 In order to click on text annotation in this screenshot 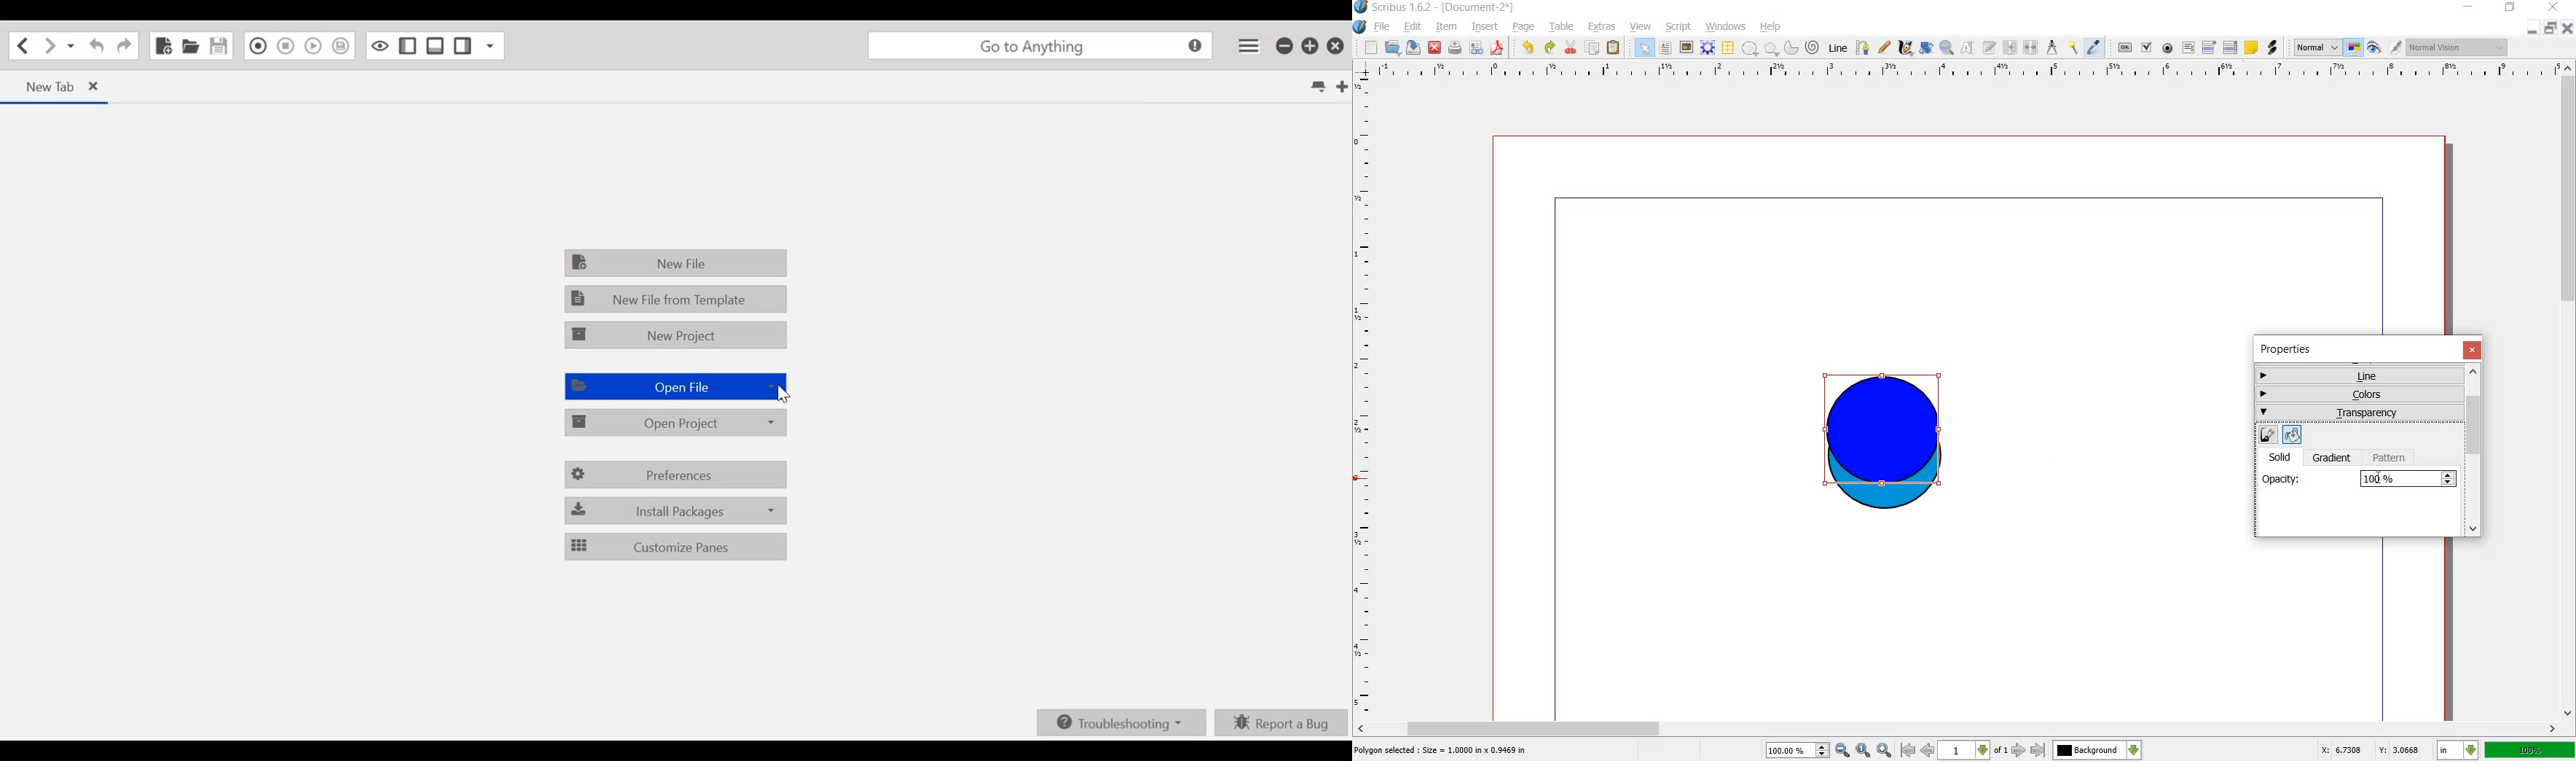, I will do `click(2253, 48)`.